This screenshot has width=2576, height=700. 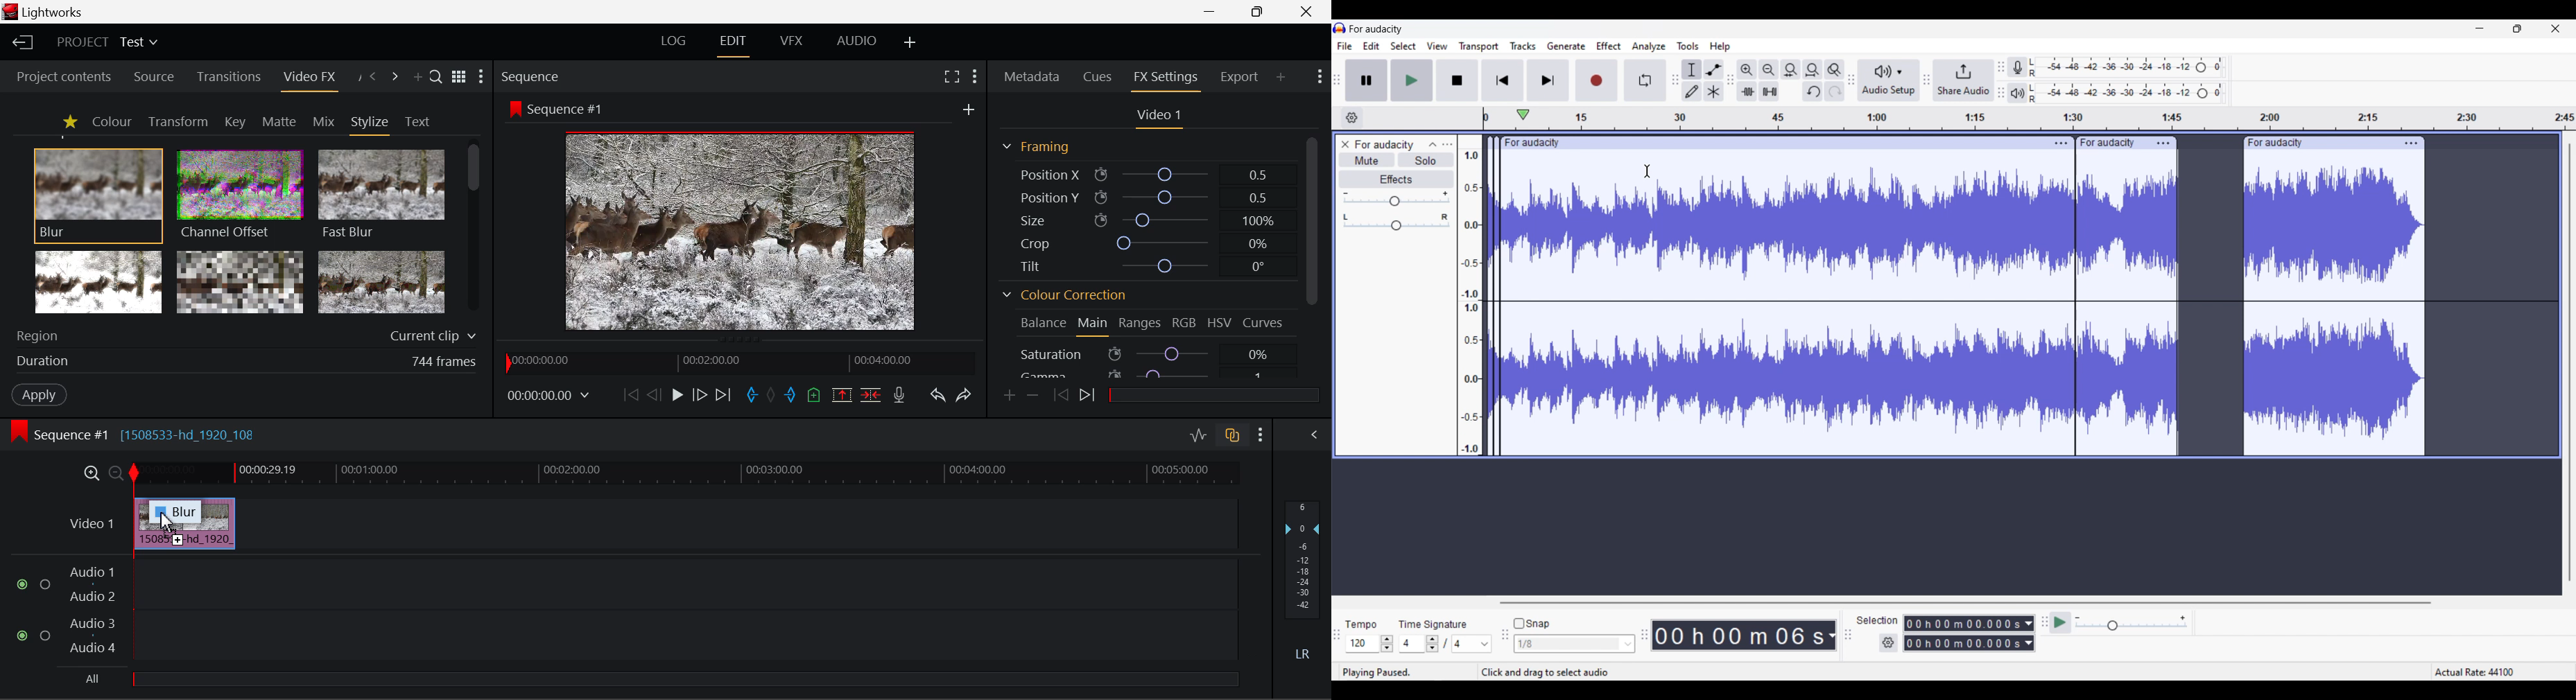 I want to click on Horizontal slide bar, so click(x=1963, y=603).